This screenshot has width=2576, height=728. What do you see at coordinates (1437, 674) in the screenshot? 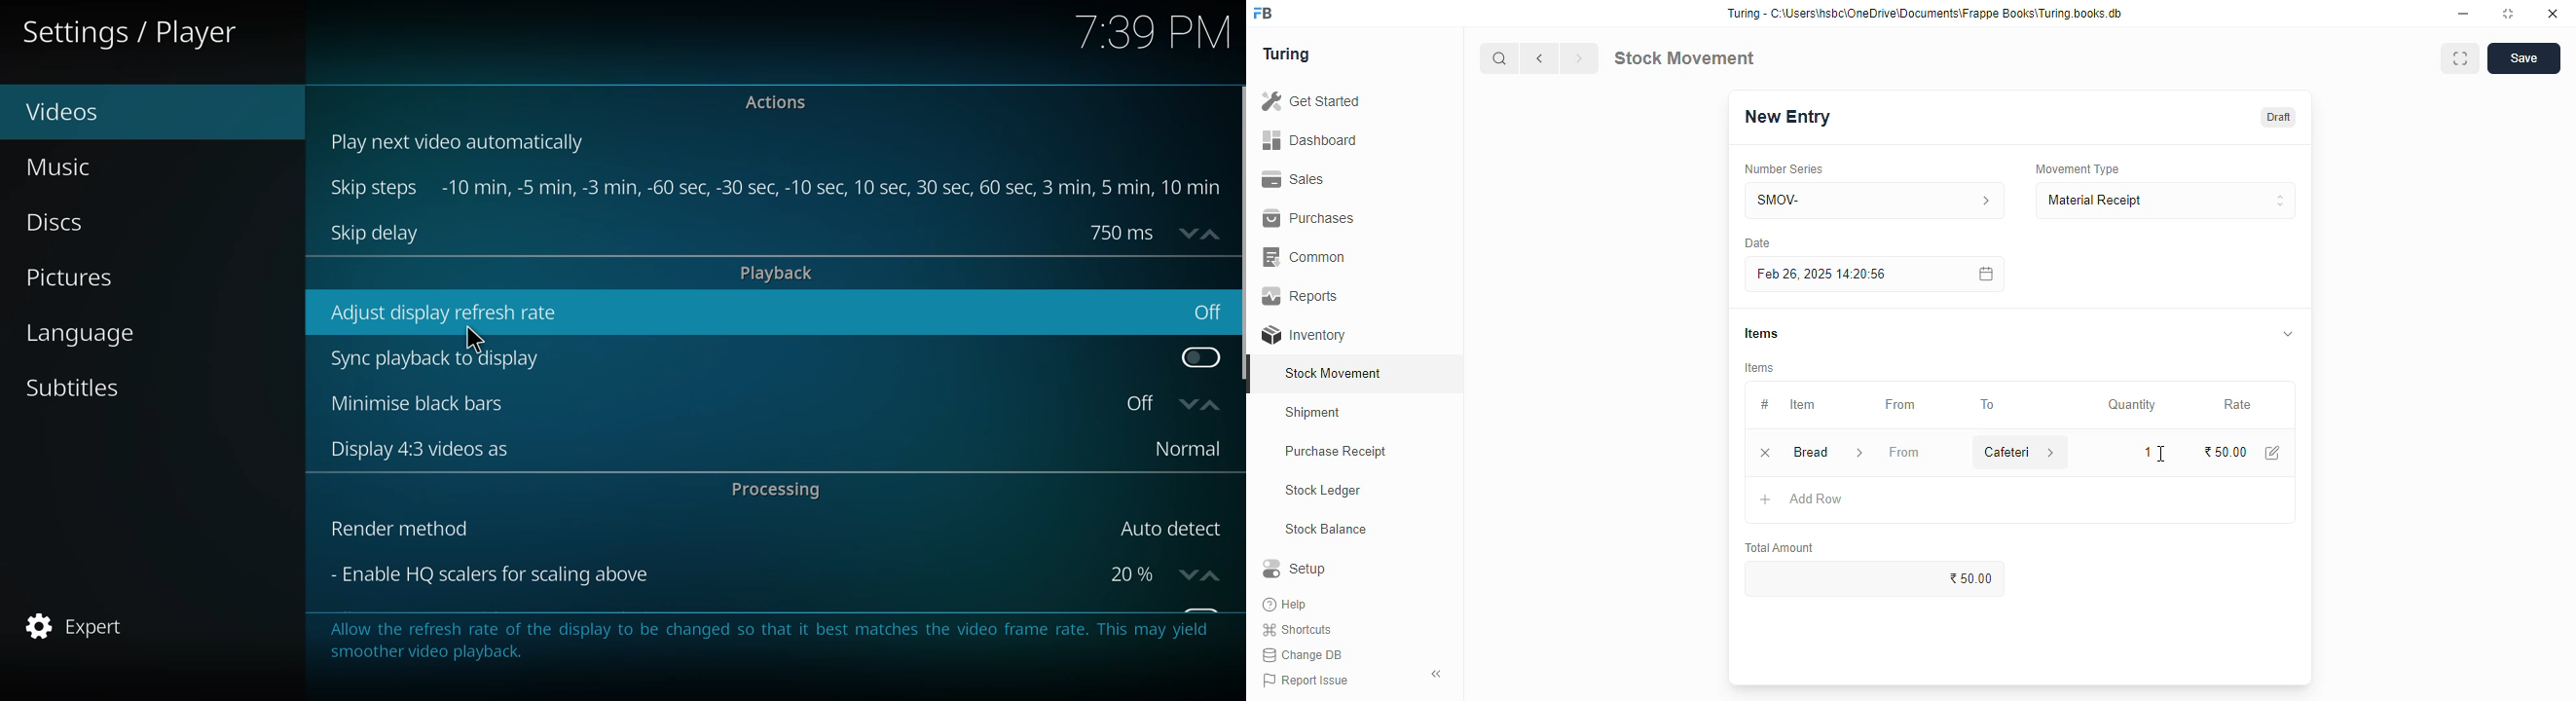
I see `toggle sidebar` at bounding box center [1437, 674].